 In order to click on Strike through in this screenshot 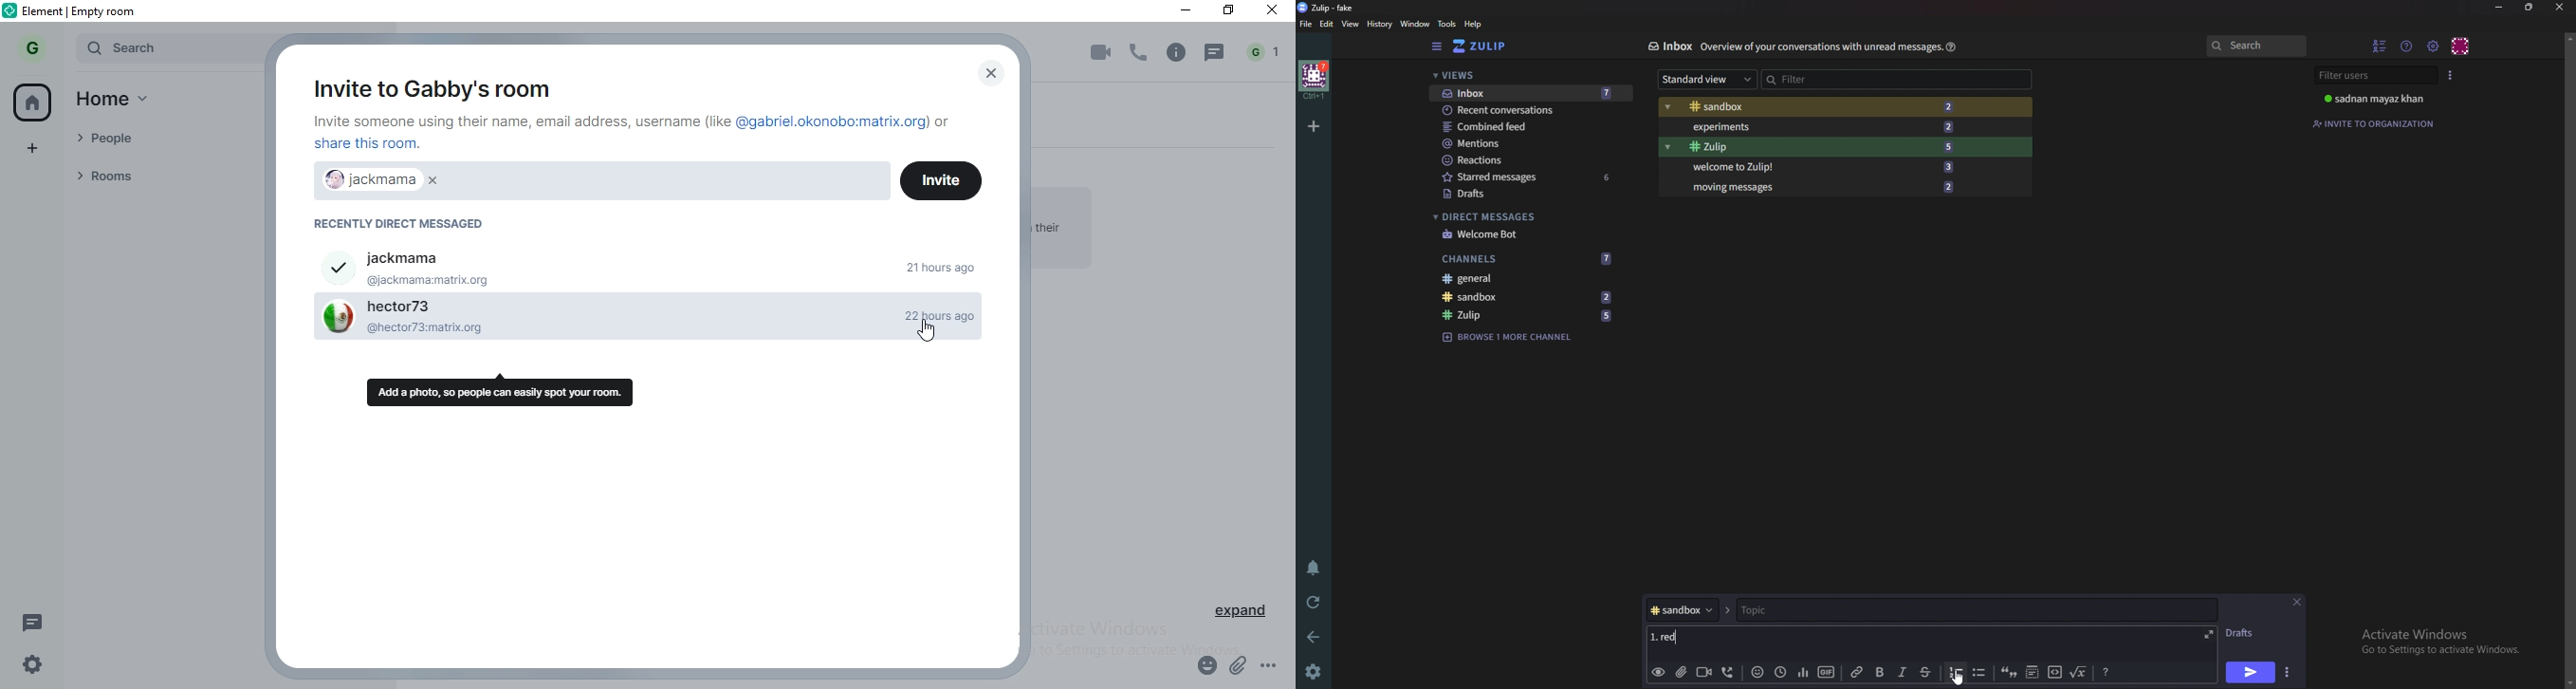, I will do `click(1926, 672)`.